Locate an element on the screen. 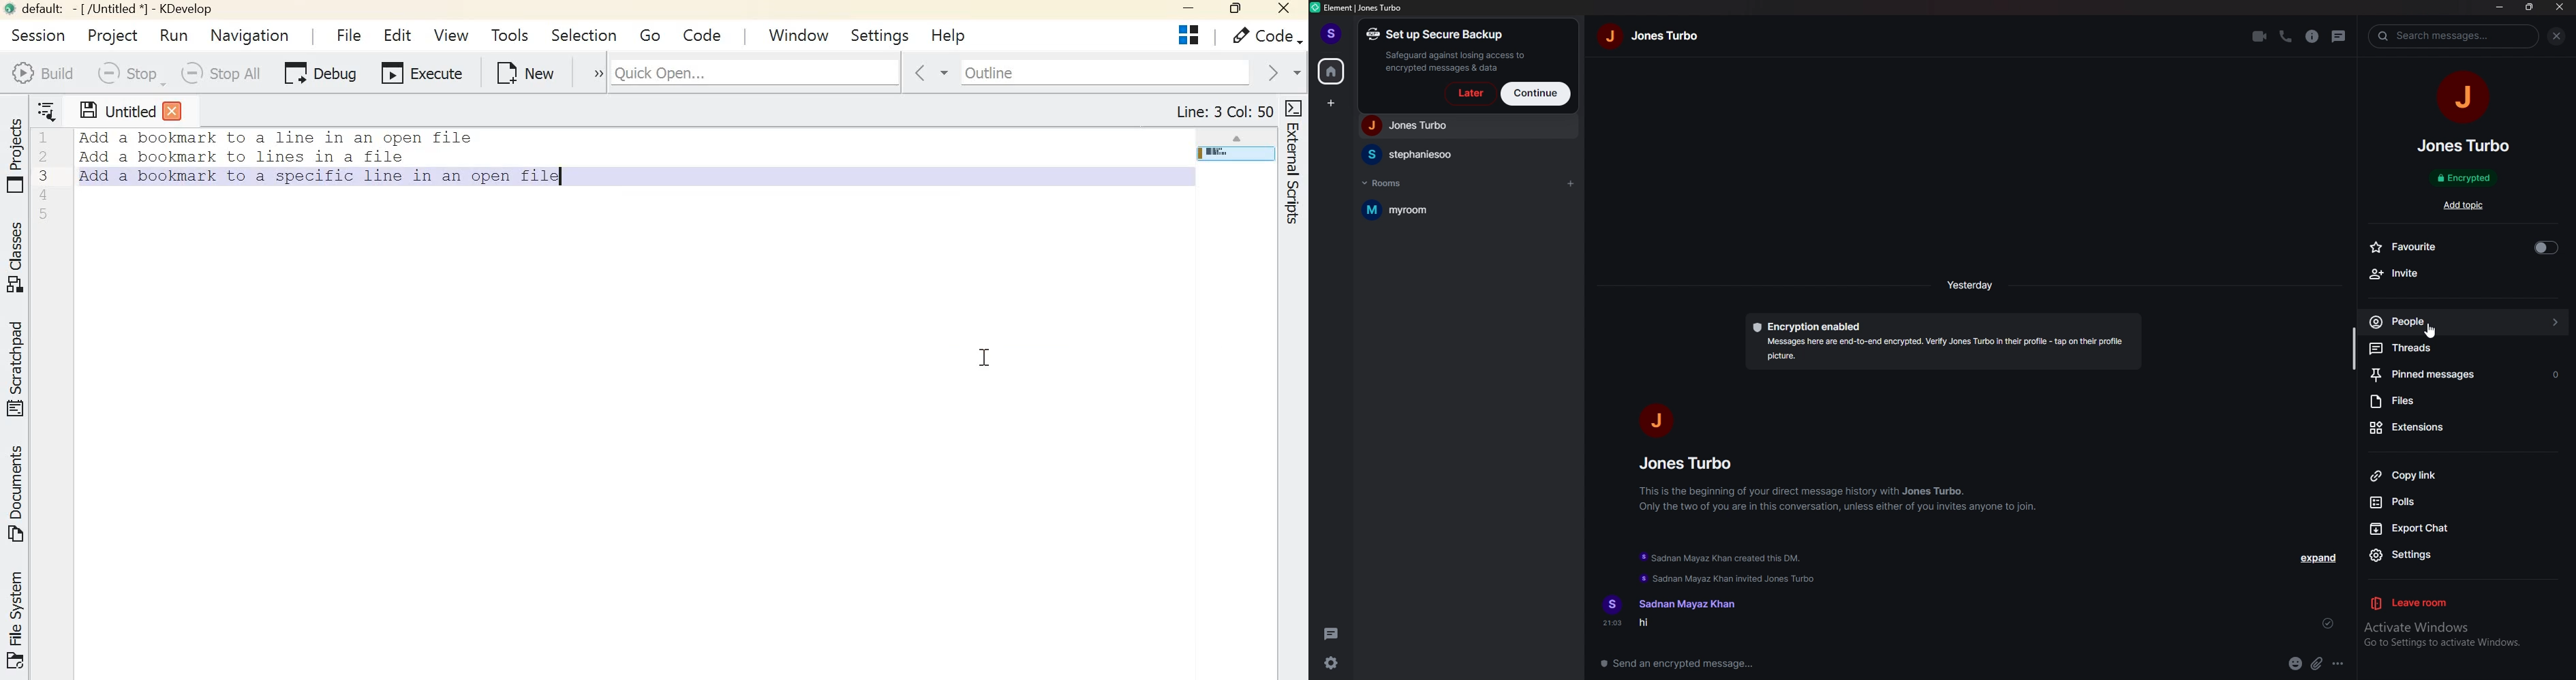  video call is located at coordinates (2259, 36).